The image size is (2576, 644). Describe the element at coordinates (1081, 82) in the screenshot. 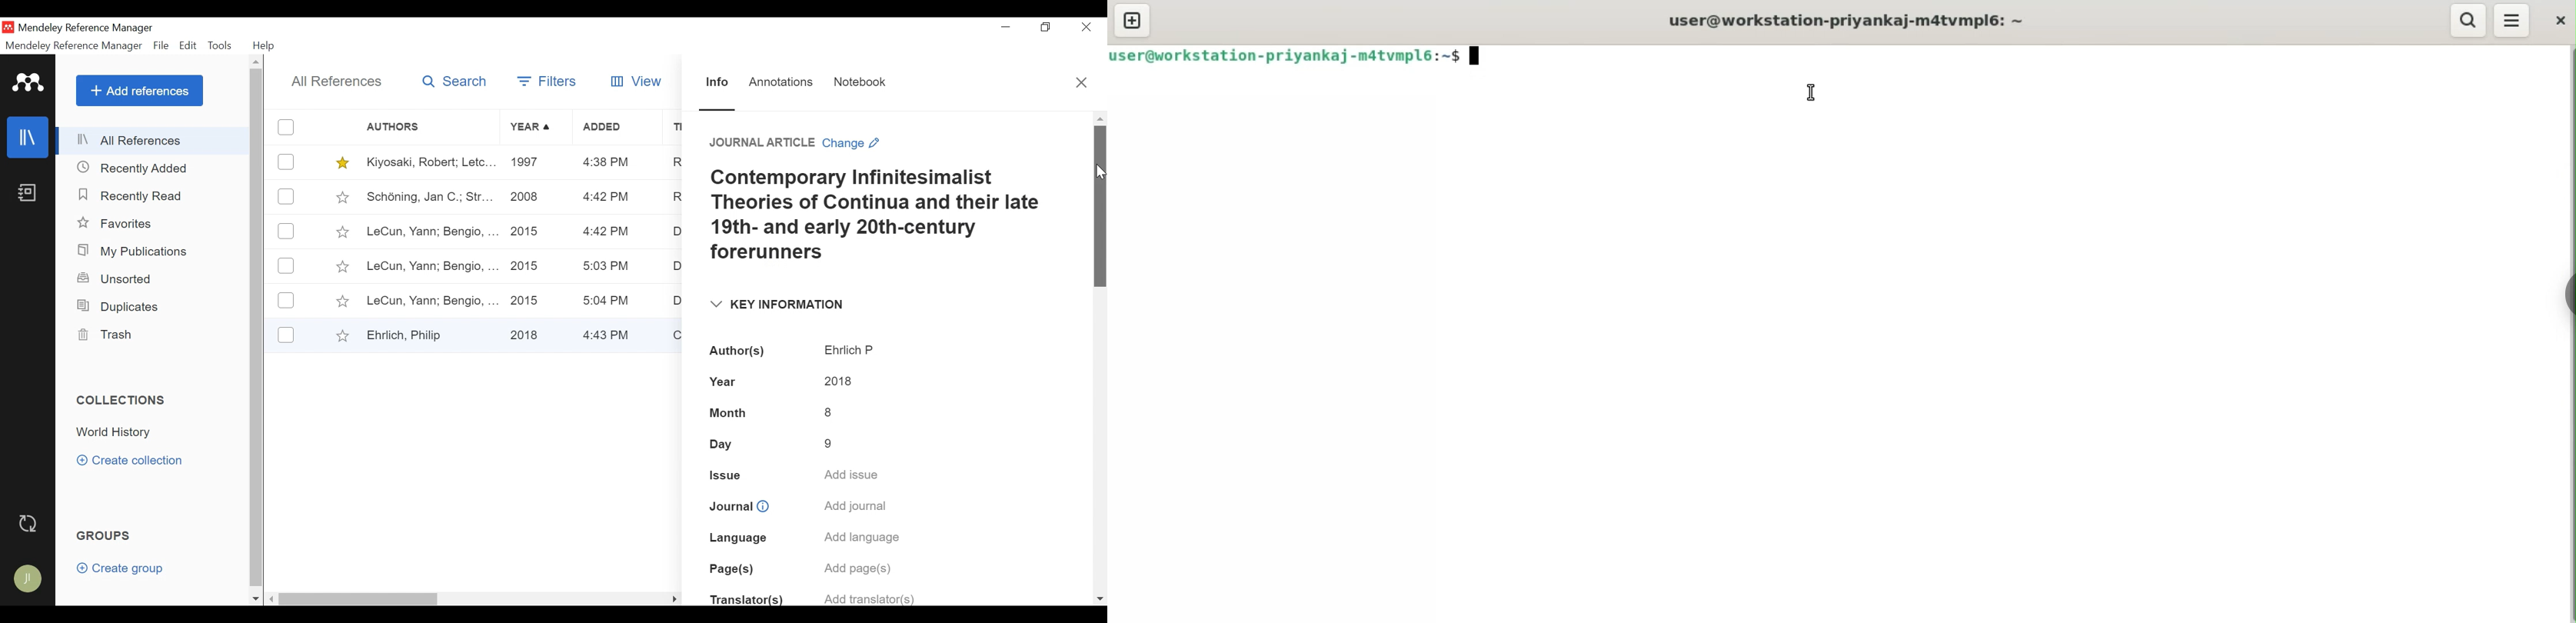

I see `Close` at that location.